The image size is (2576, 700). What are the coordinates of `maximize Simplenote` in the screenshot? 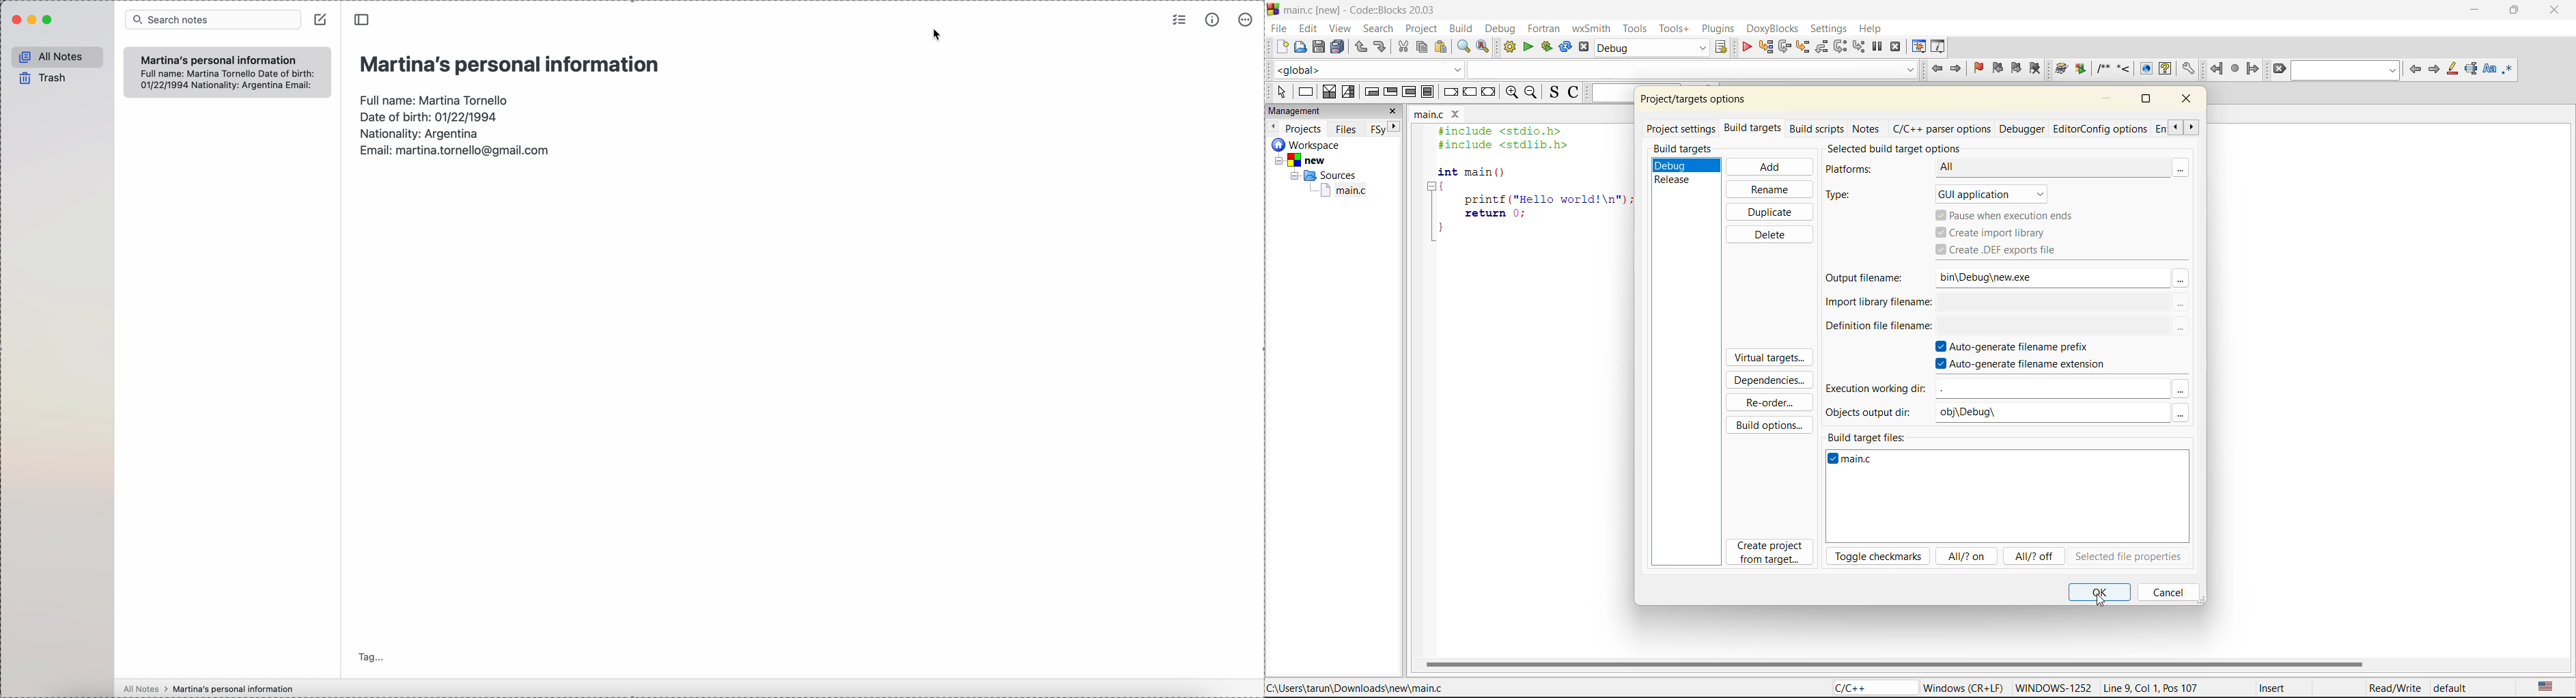 It's located at (48, 20).